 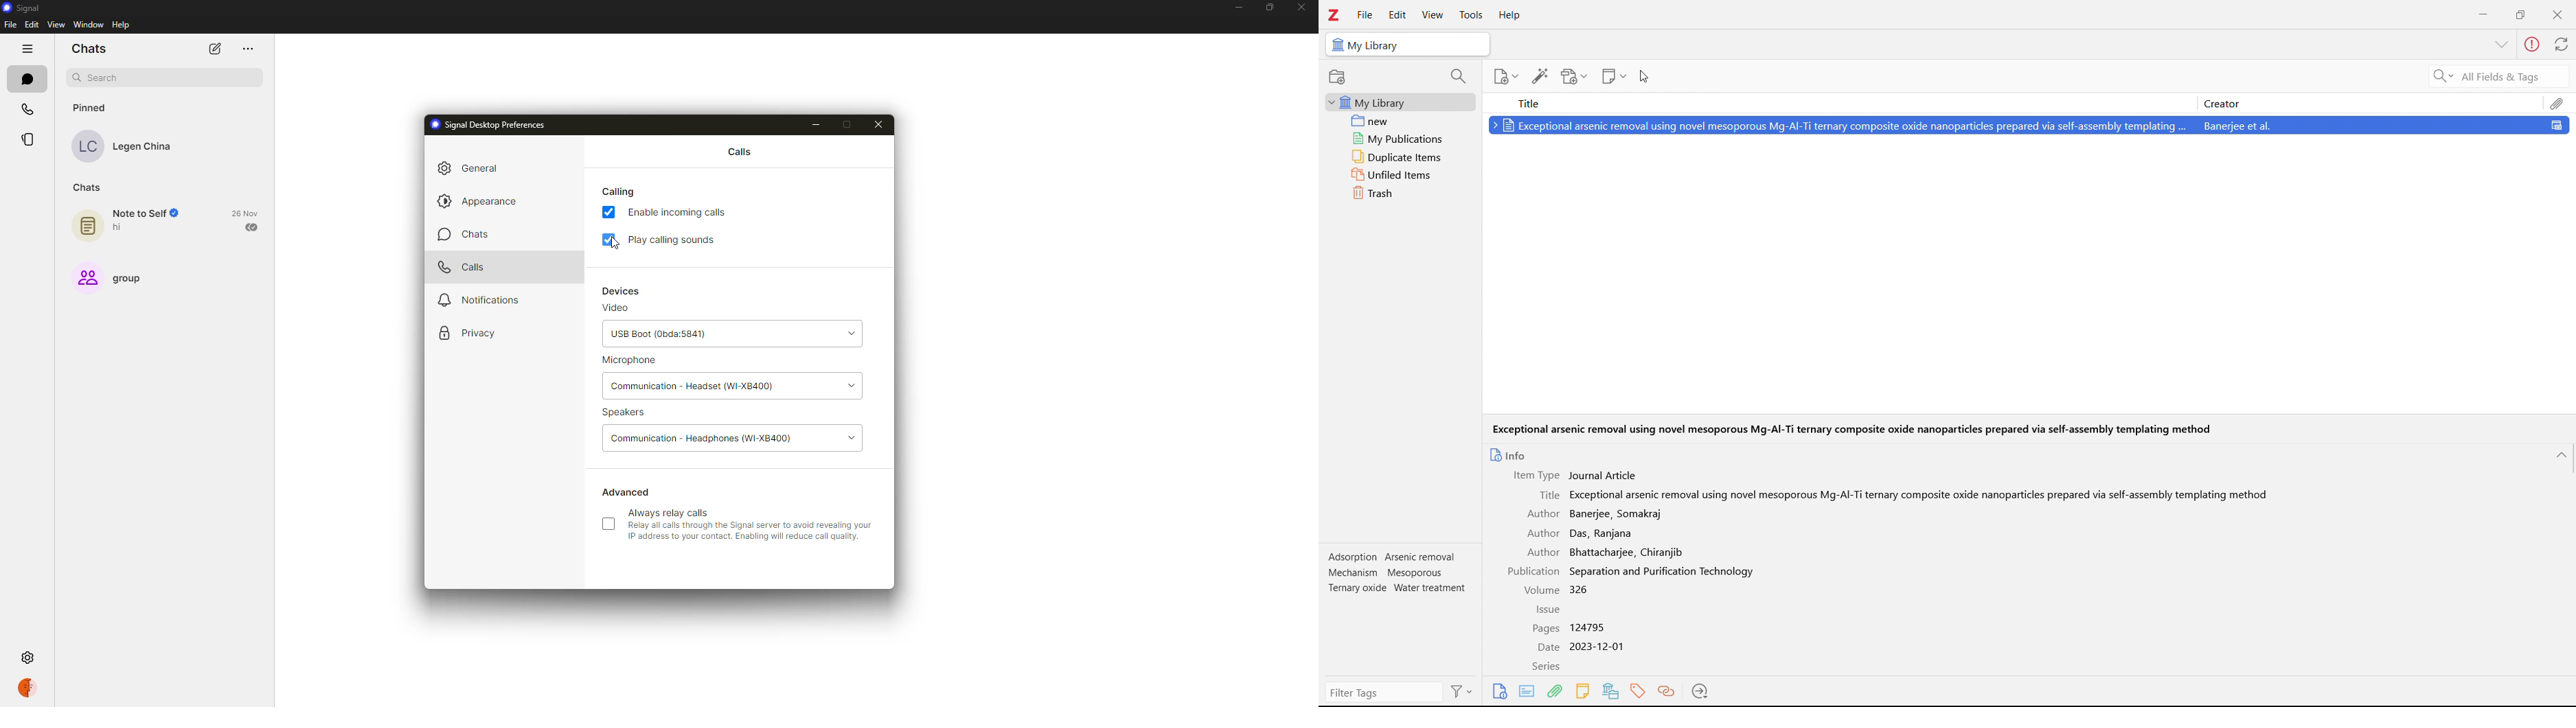 What do you see at coordinates (1581, 589) in the screenshot?
I see `326` at bounding box center [1581, 589].